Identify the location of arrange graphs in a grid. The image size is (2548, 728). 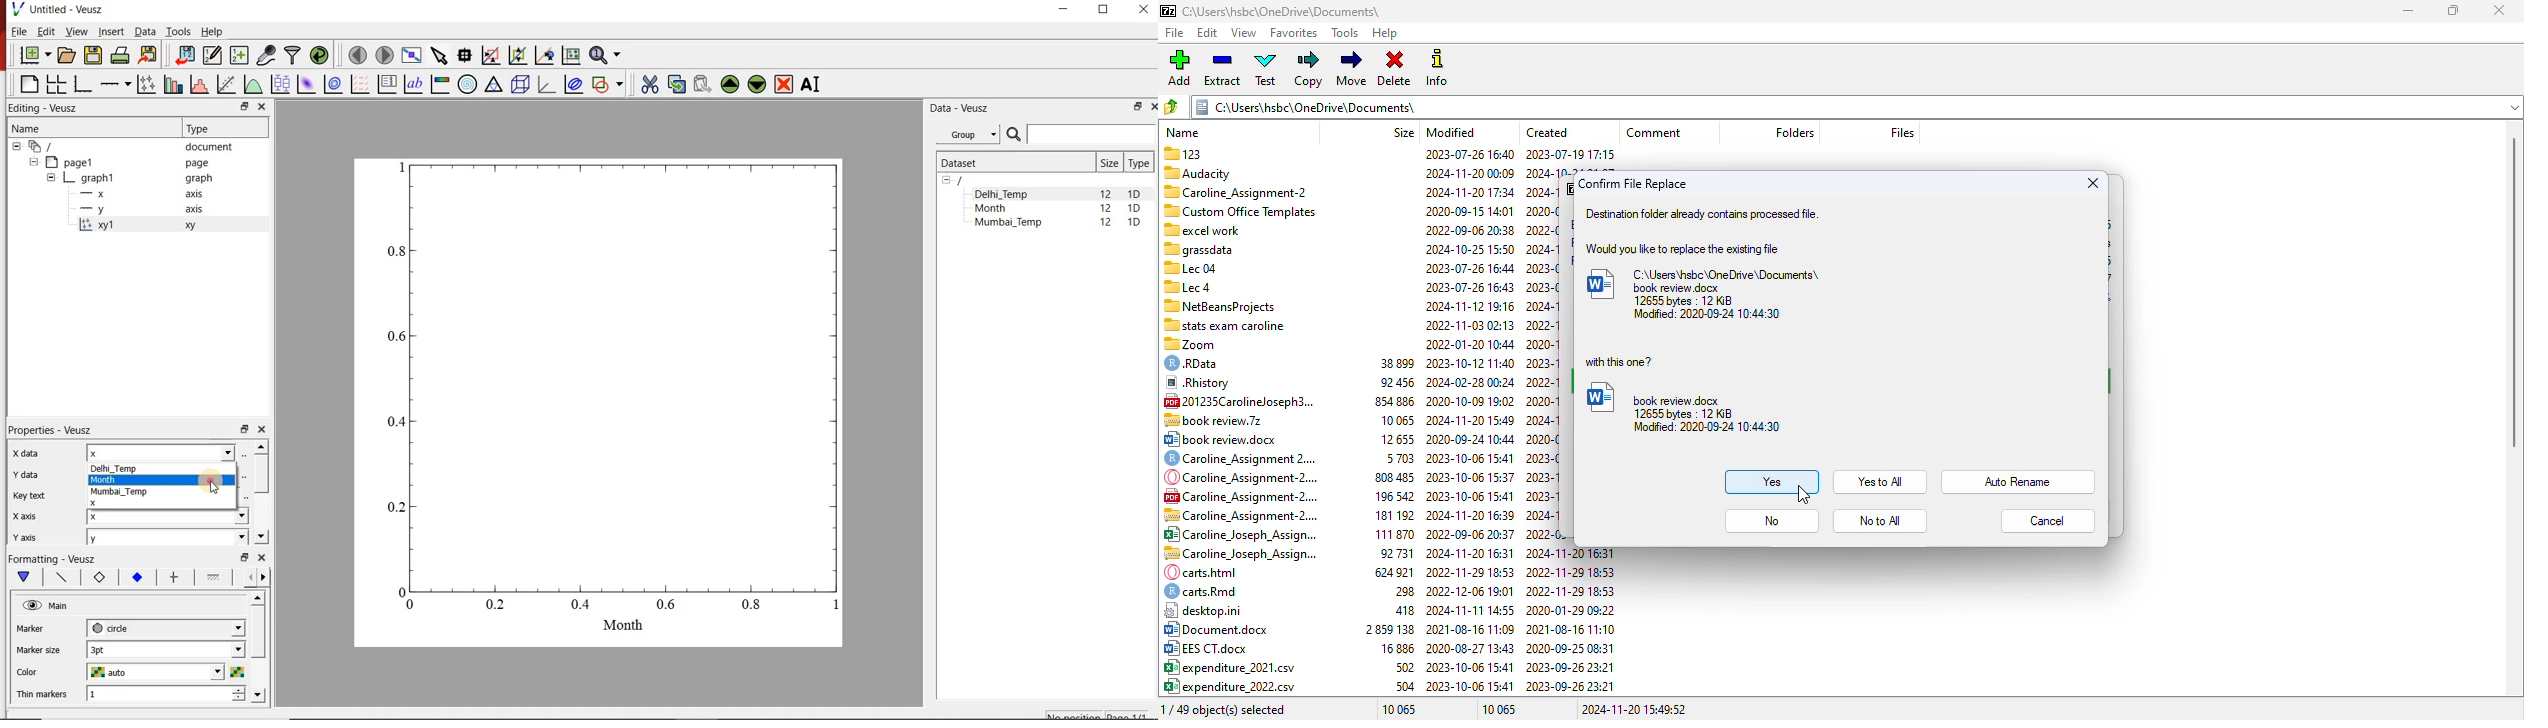
(55, 84).